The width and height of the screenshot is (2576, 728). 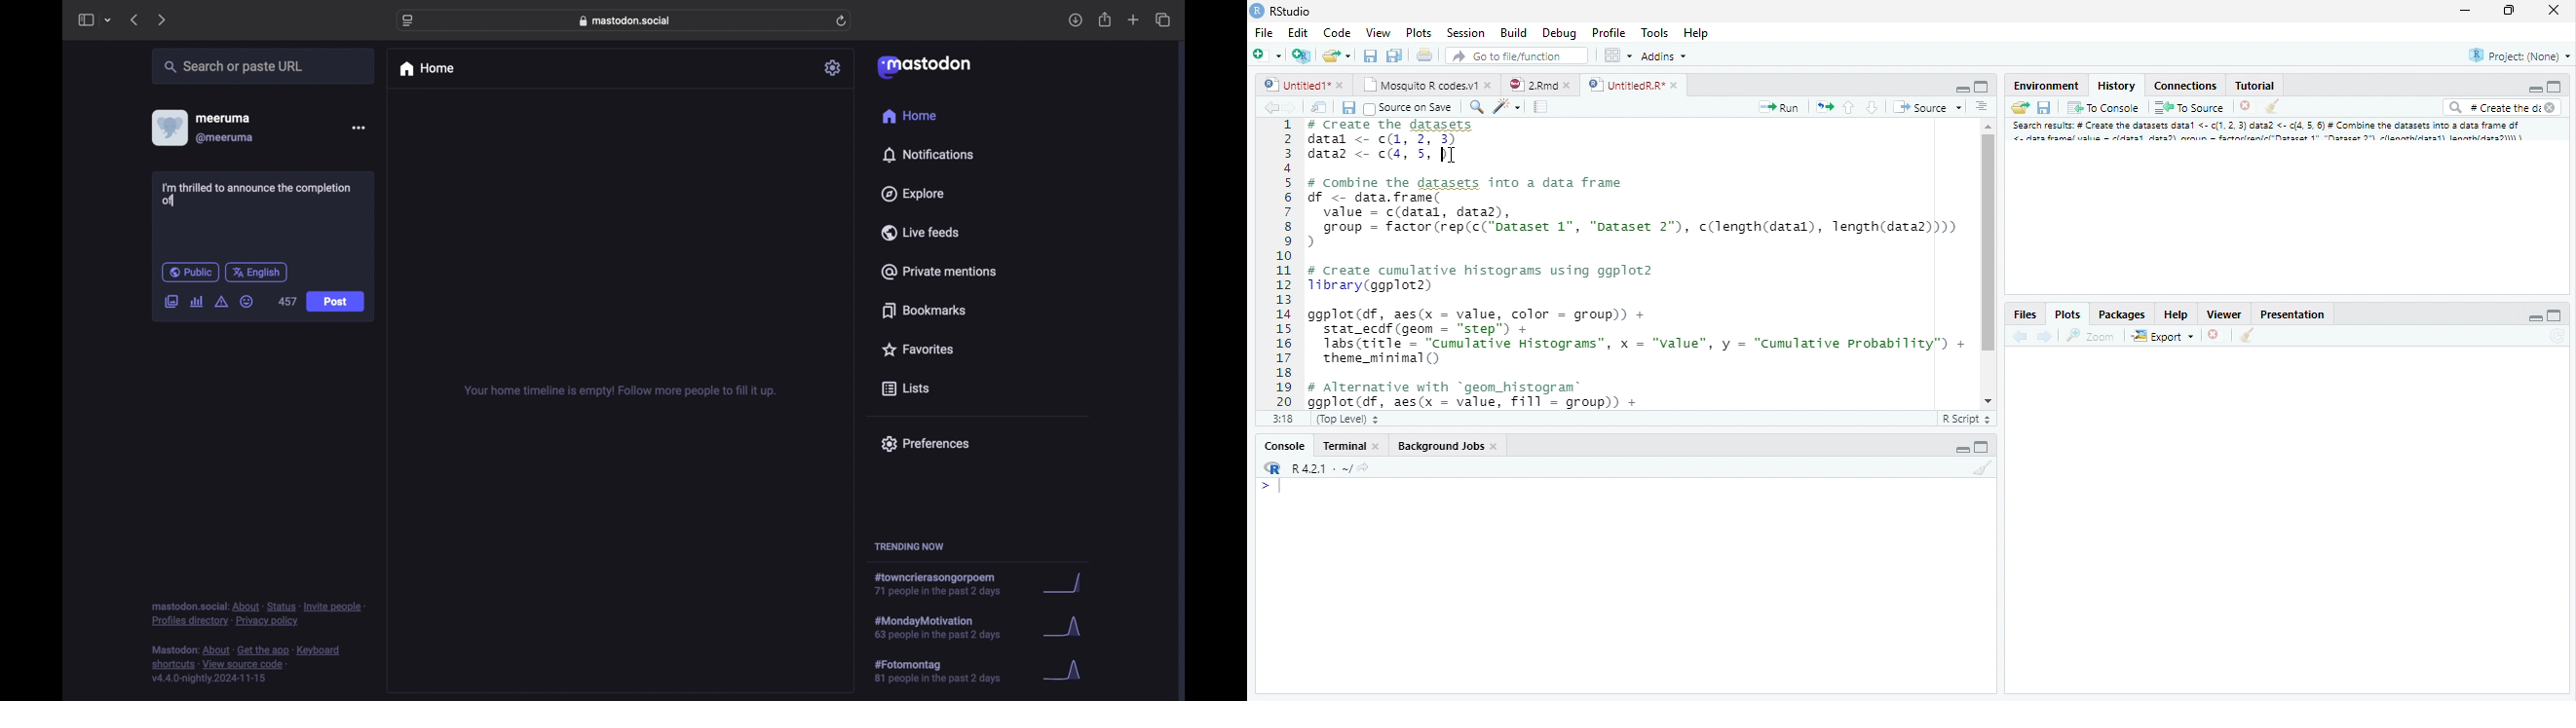 What do you see at coordinates (1633, 84) in the screenshot?
I see `UntitledR.R` at bounding box center [1633, 84].